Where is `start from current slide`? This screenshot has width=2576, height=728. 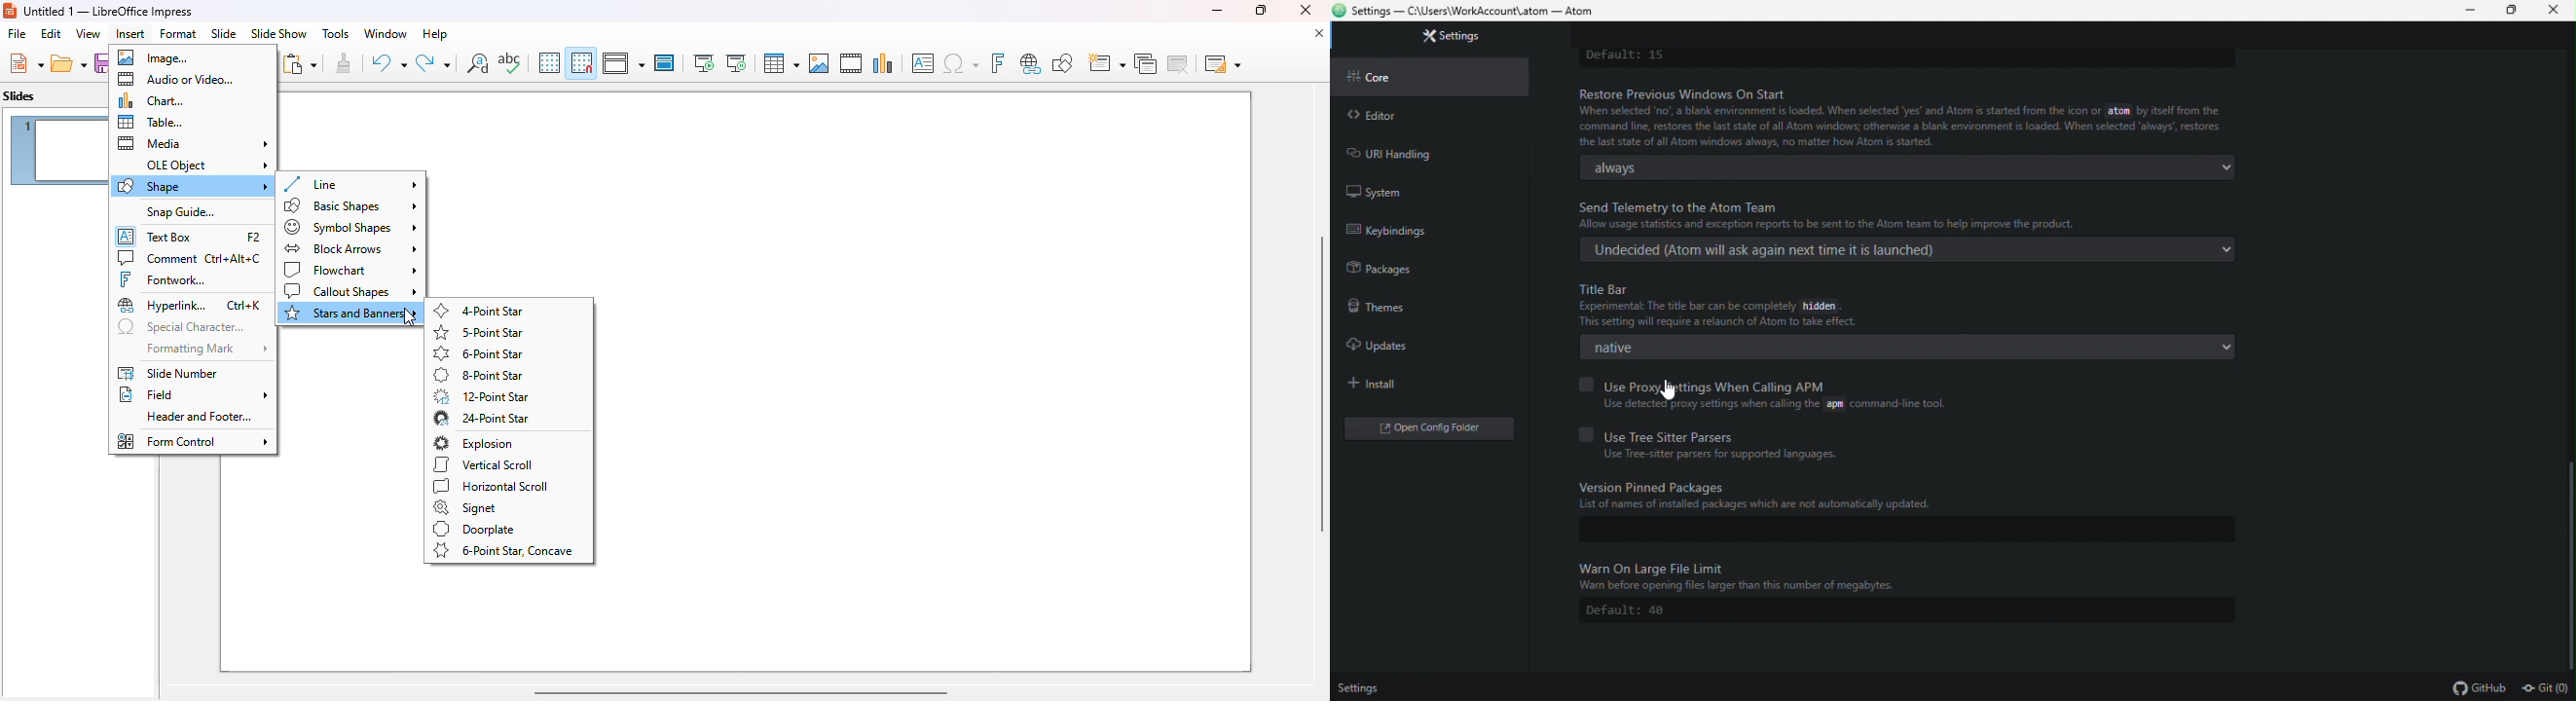 start from current slide is located at coordinates (736, 63).